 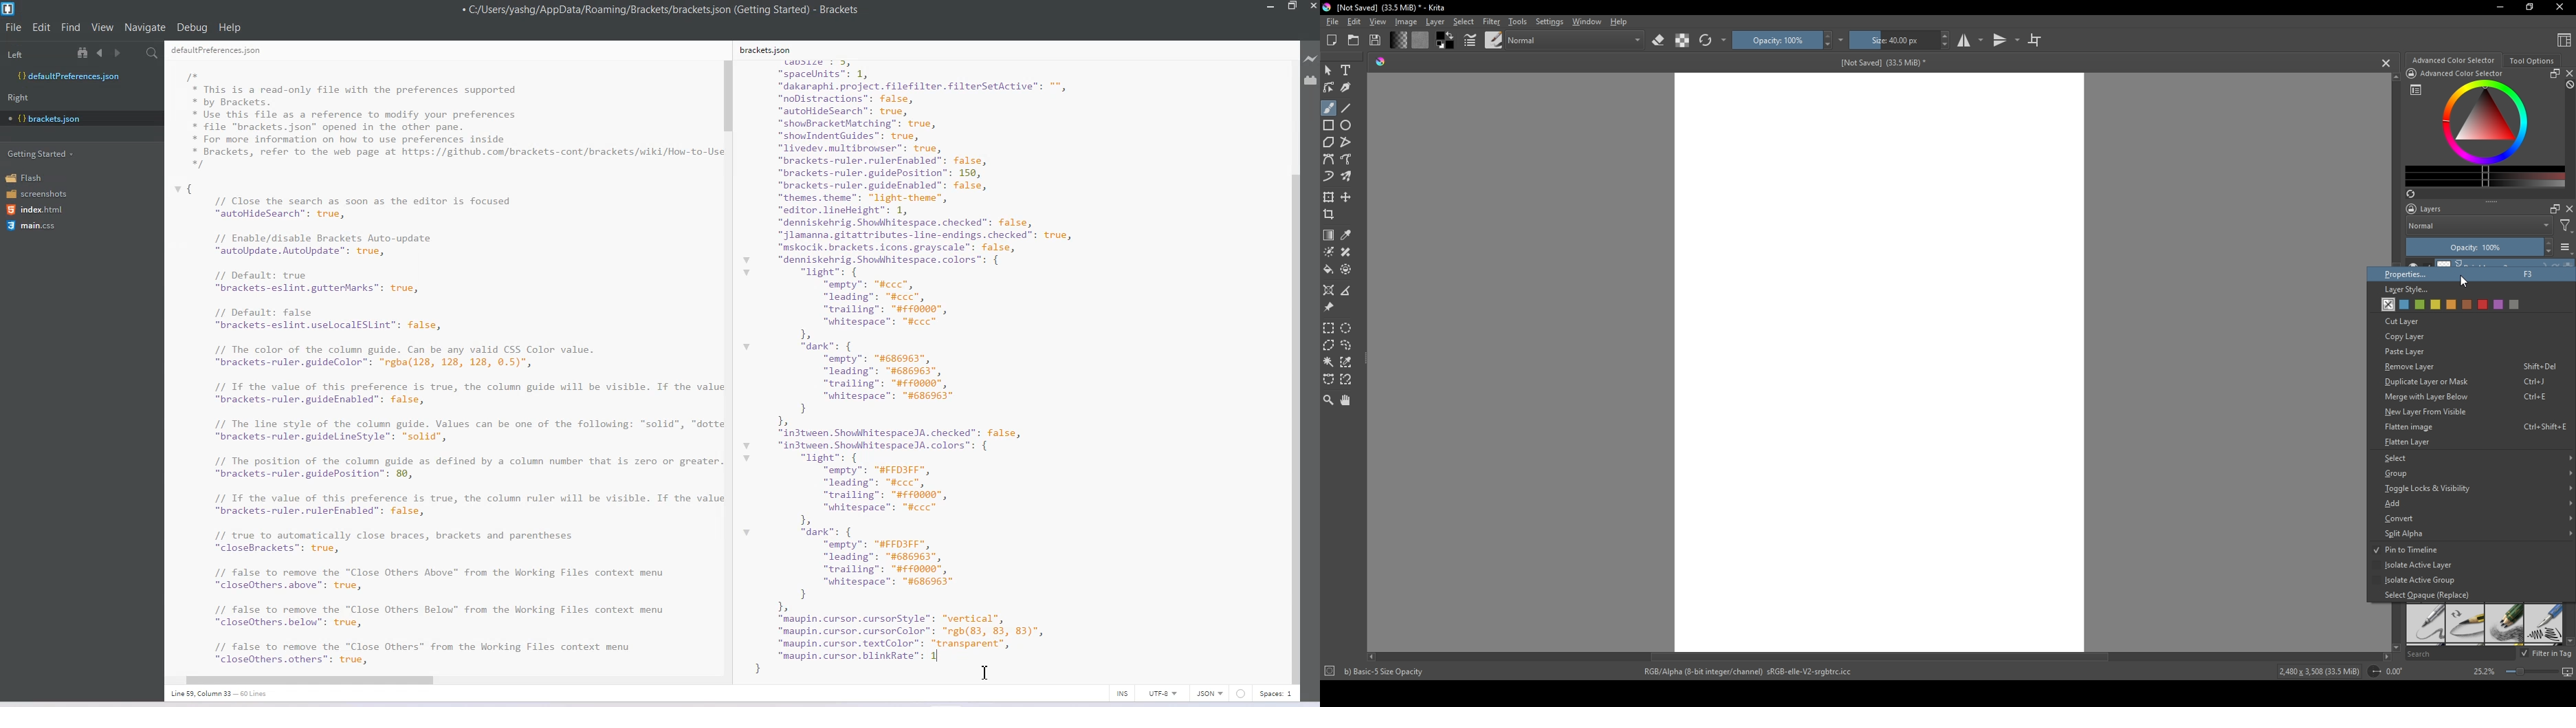 I want to click on assistant, so click(x=1329, y=289).